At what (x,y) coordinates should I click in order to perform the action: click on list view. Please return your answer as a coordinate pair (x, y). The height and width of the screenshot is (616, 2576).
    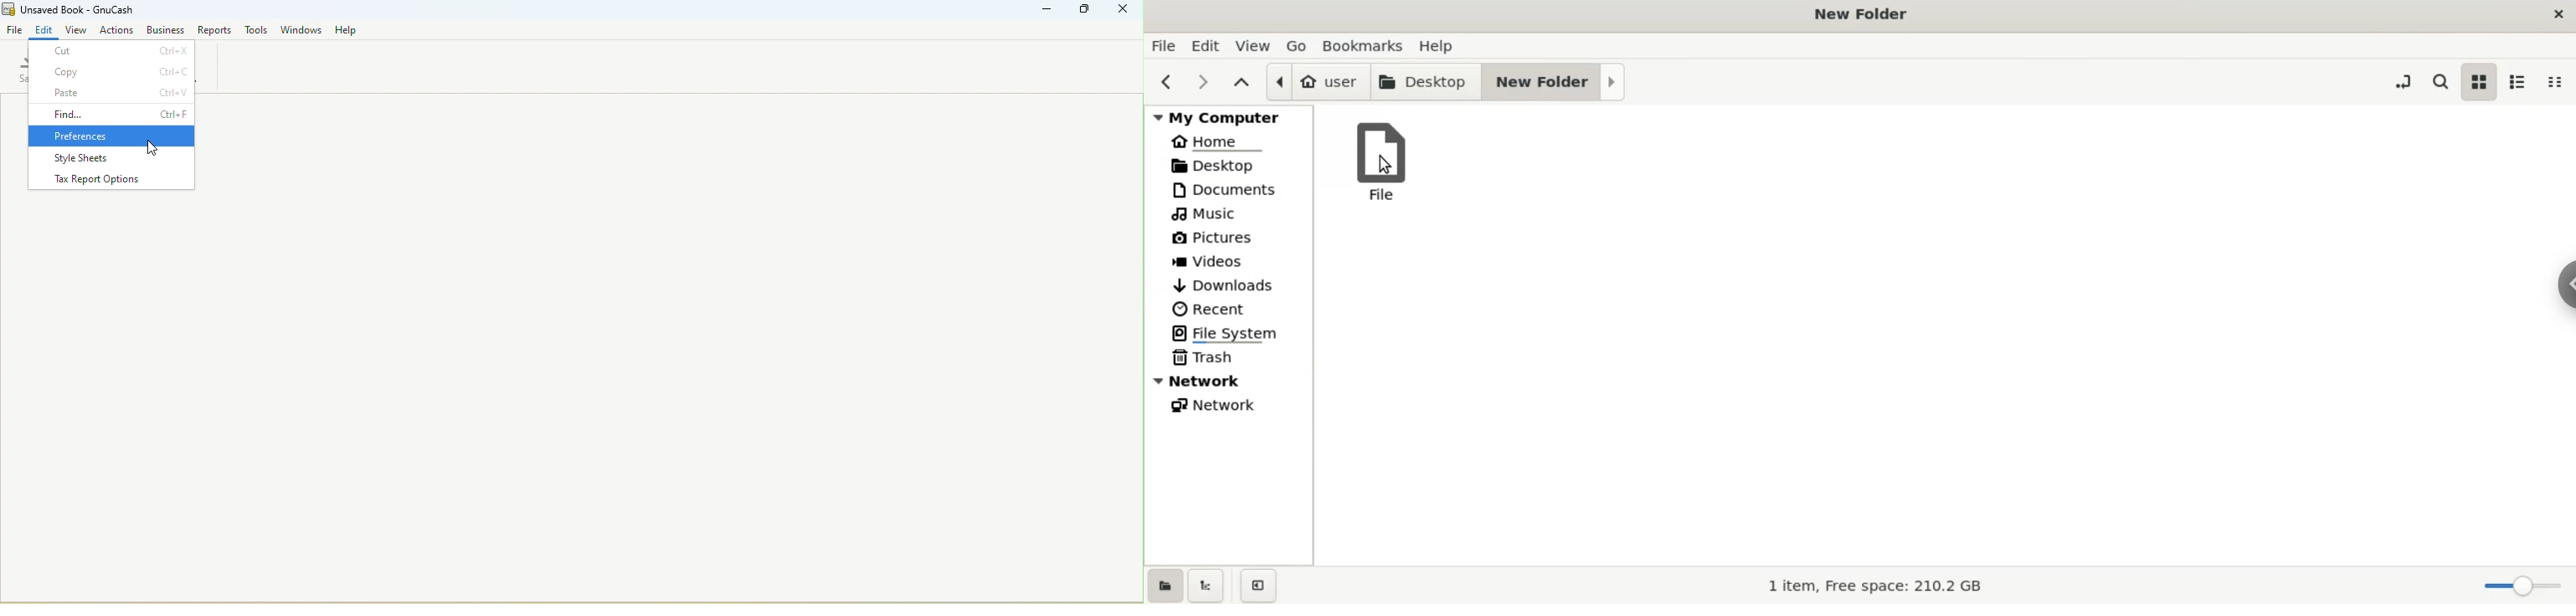
    Looking at the image, I should click on (2520, 83).